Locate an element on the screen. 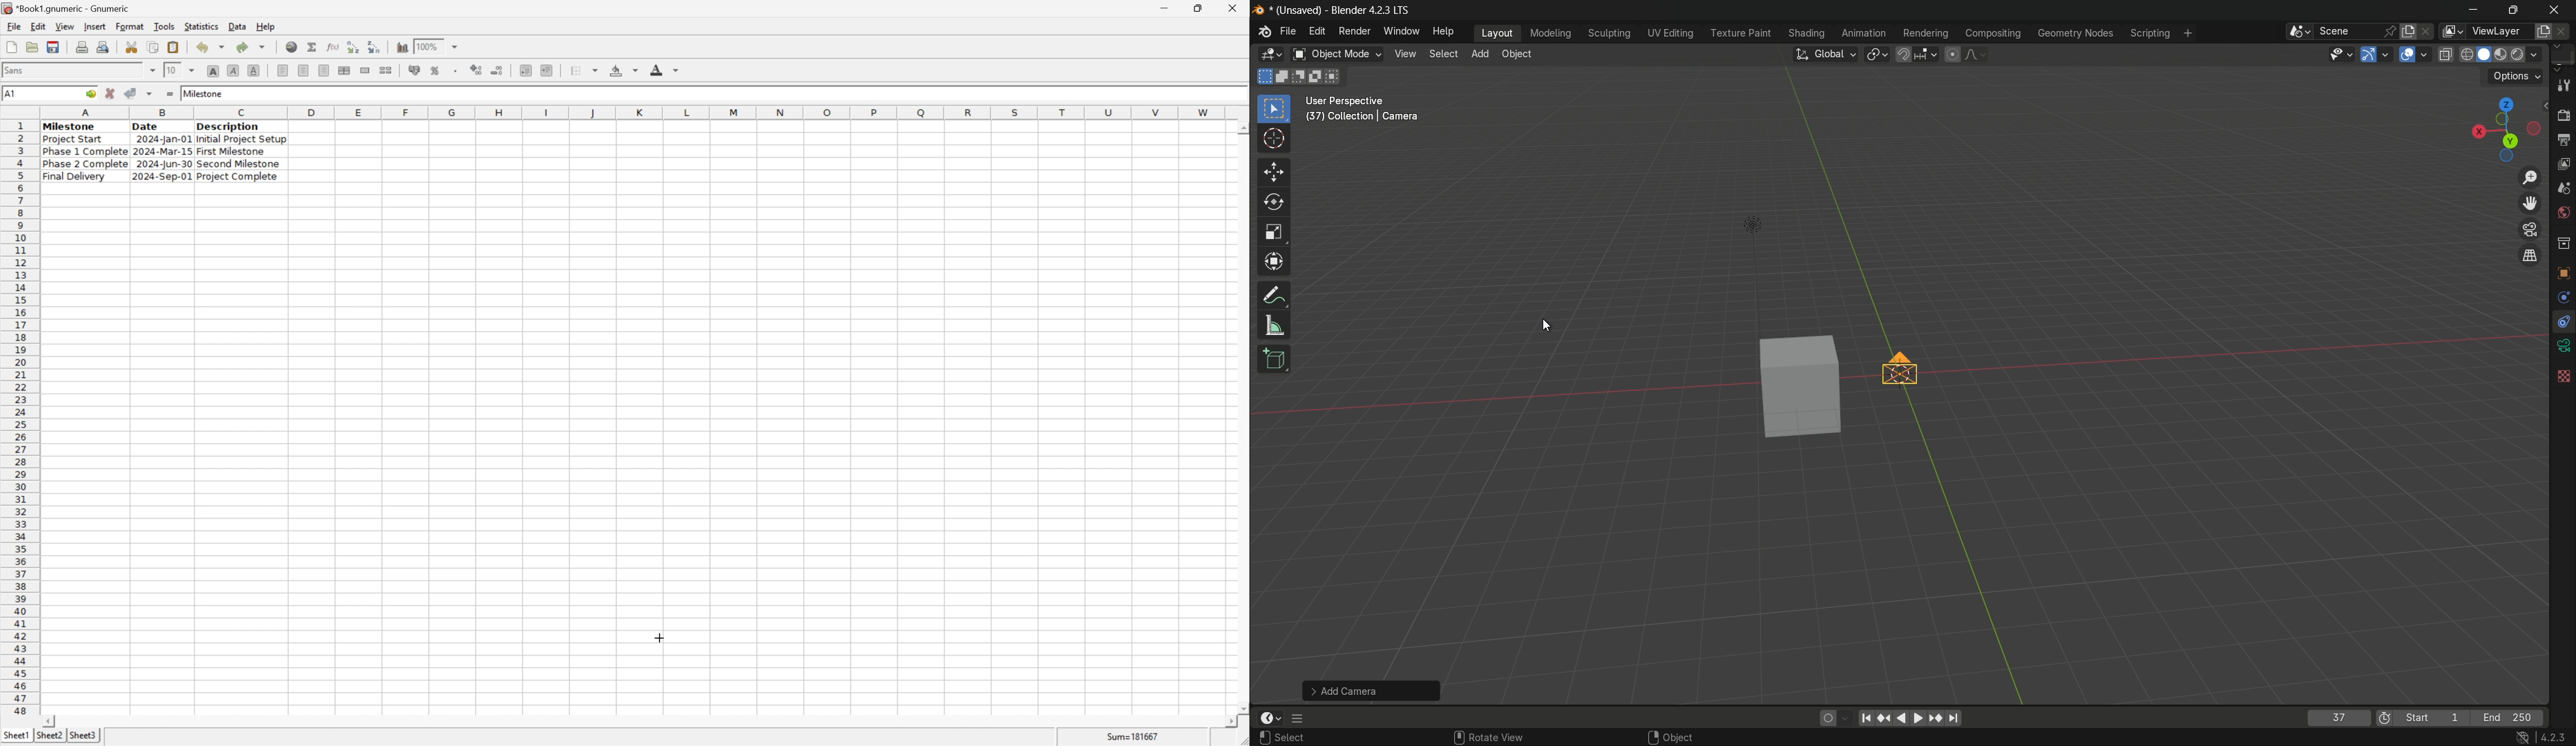 The width and height of the screenshot is (2576, 756). paste is located at coordinates (173, 47).